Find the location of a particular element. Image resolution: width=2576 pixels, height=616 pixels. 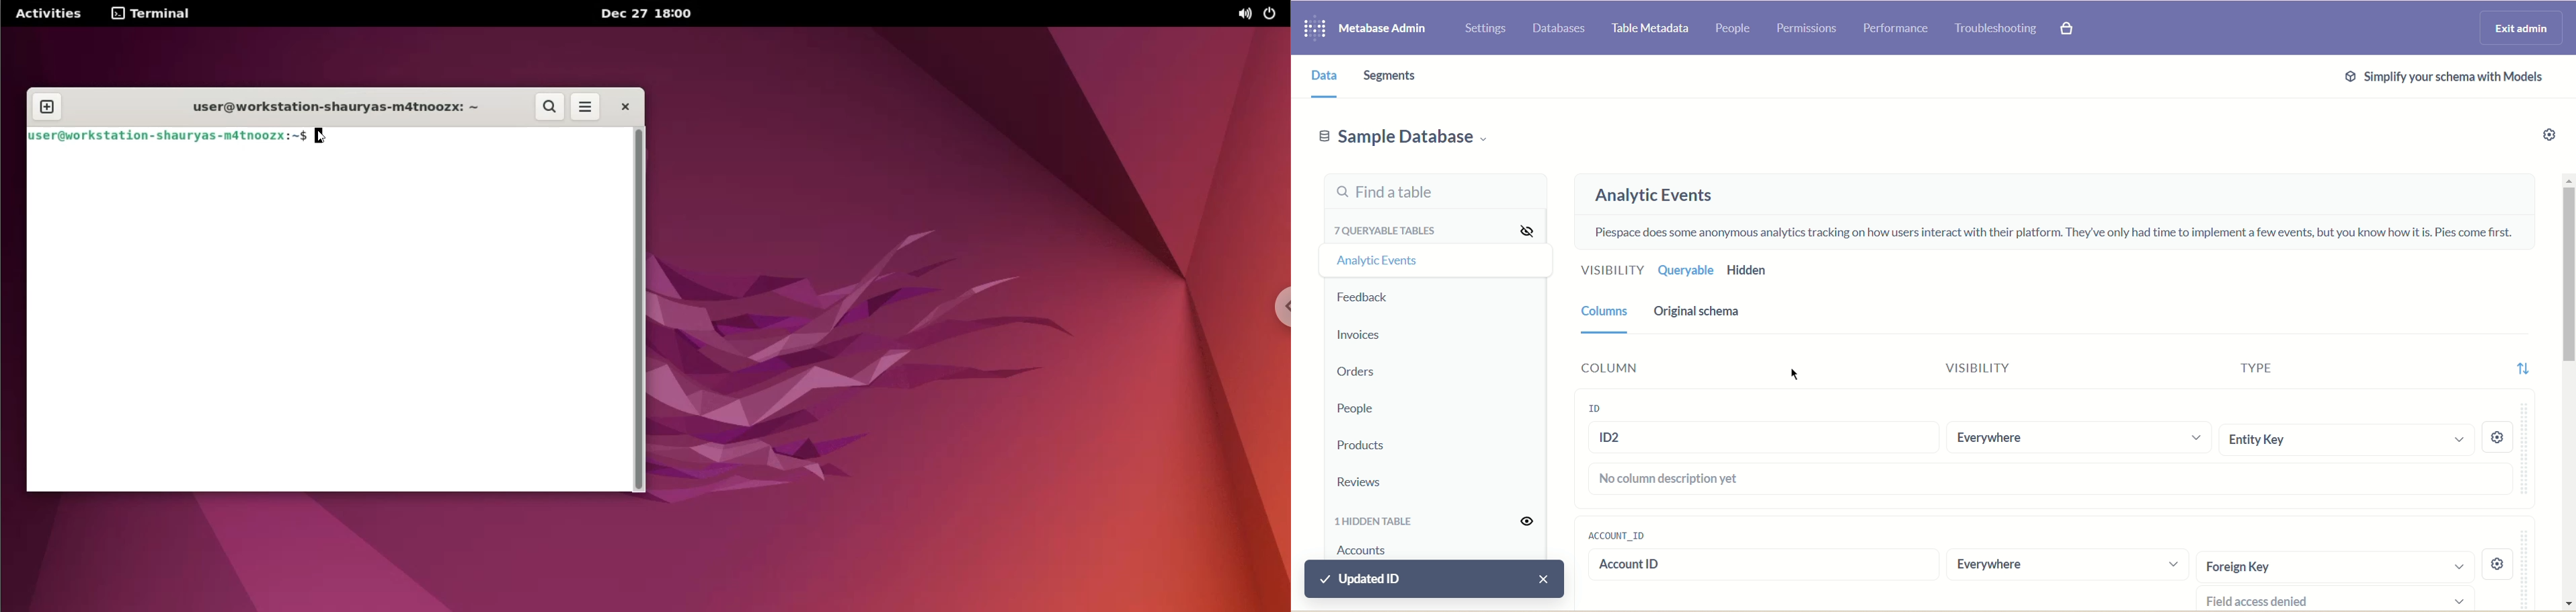

Everywhere is located at coordinates (2077, 439).